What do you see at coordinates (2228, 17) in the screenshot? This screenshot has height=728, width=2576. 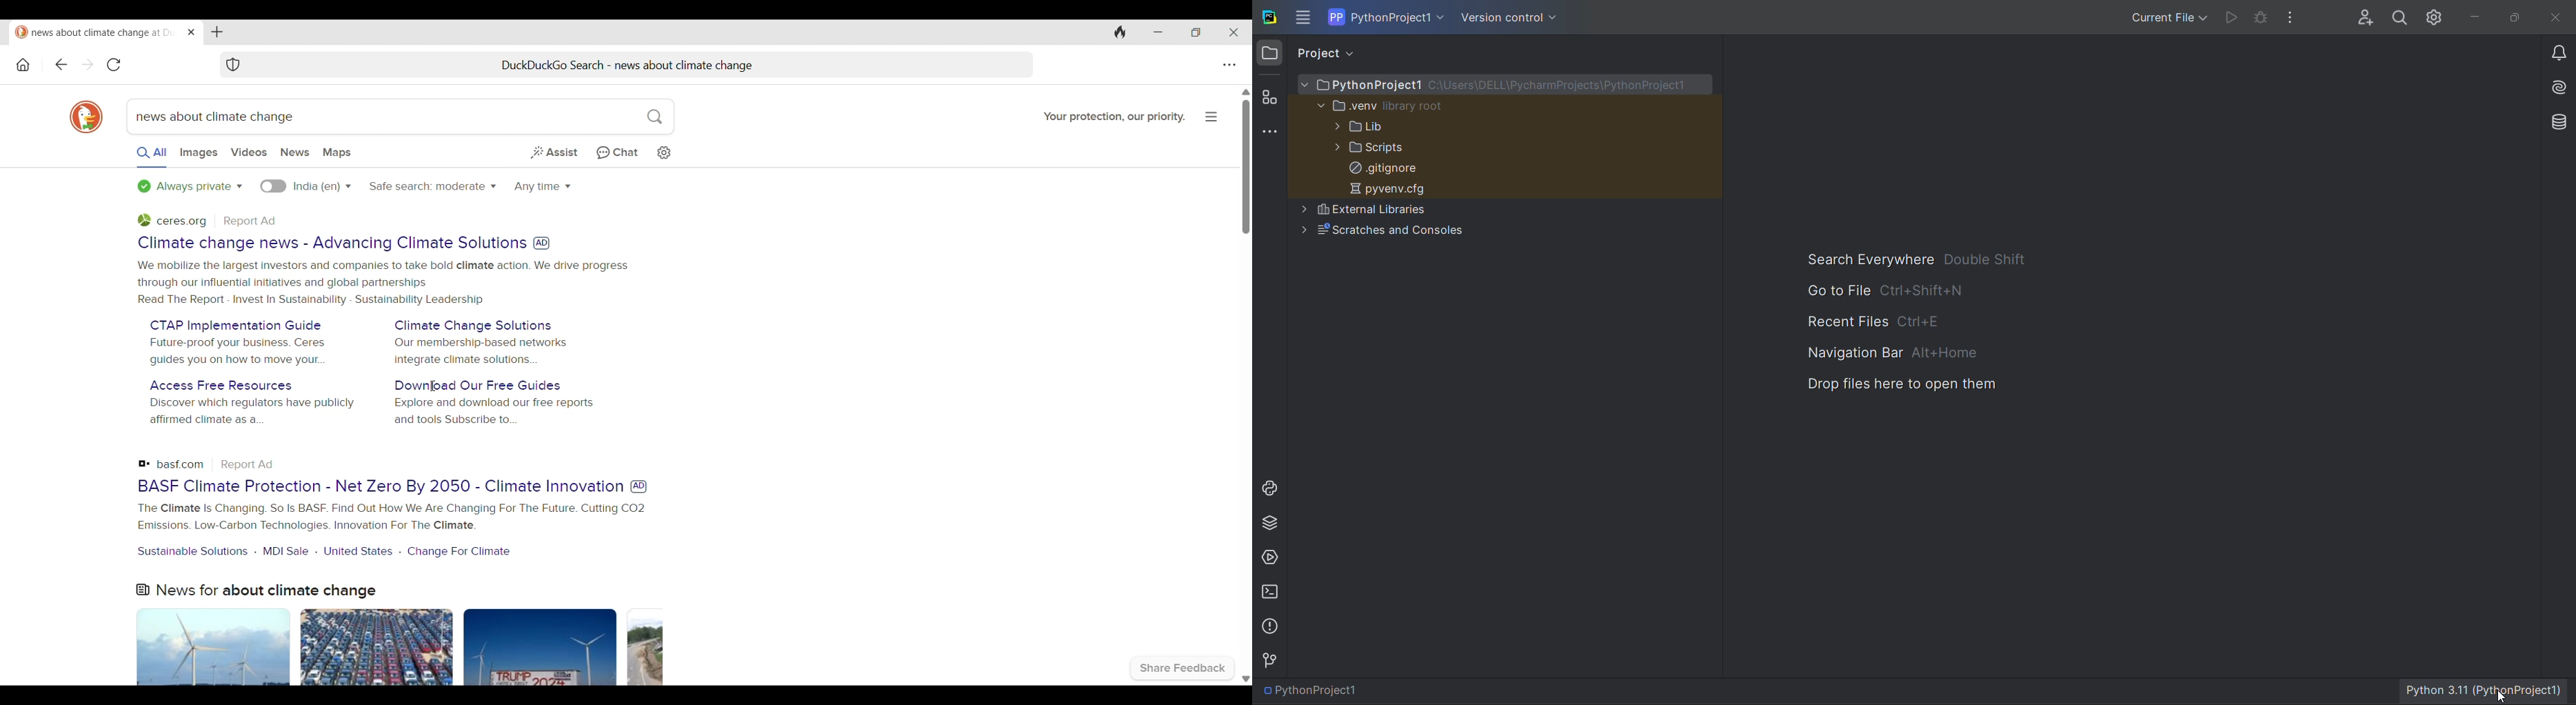 I see `run` at bounding box center [2228, 17].